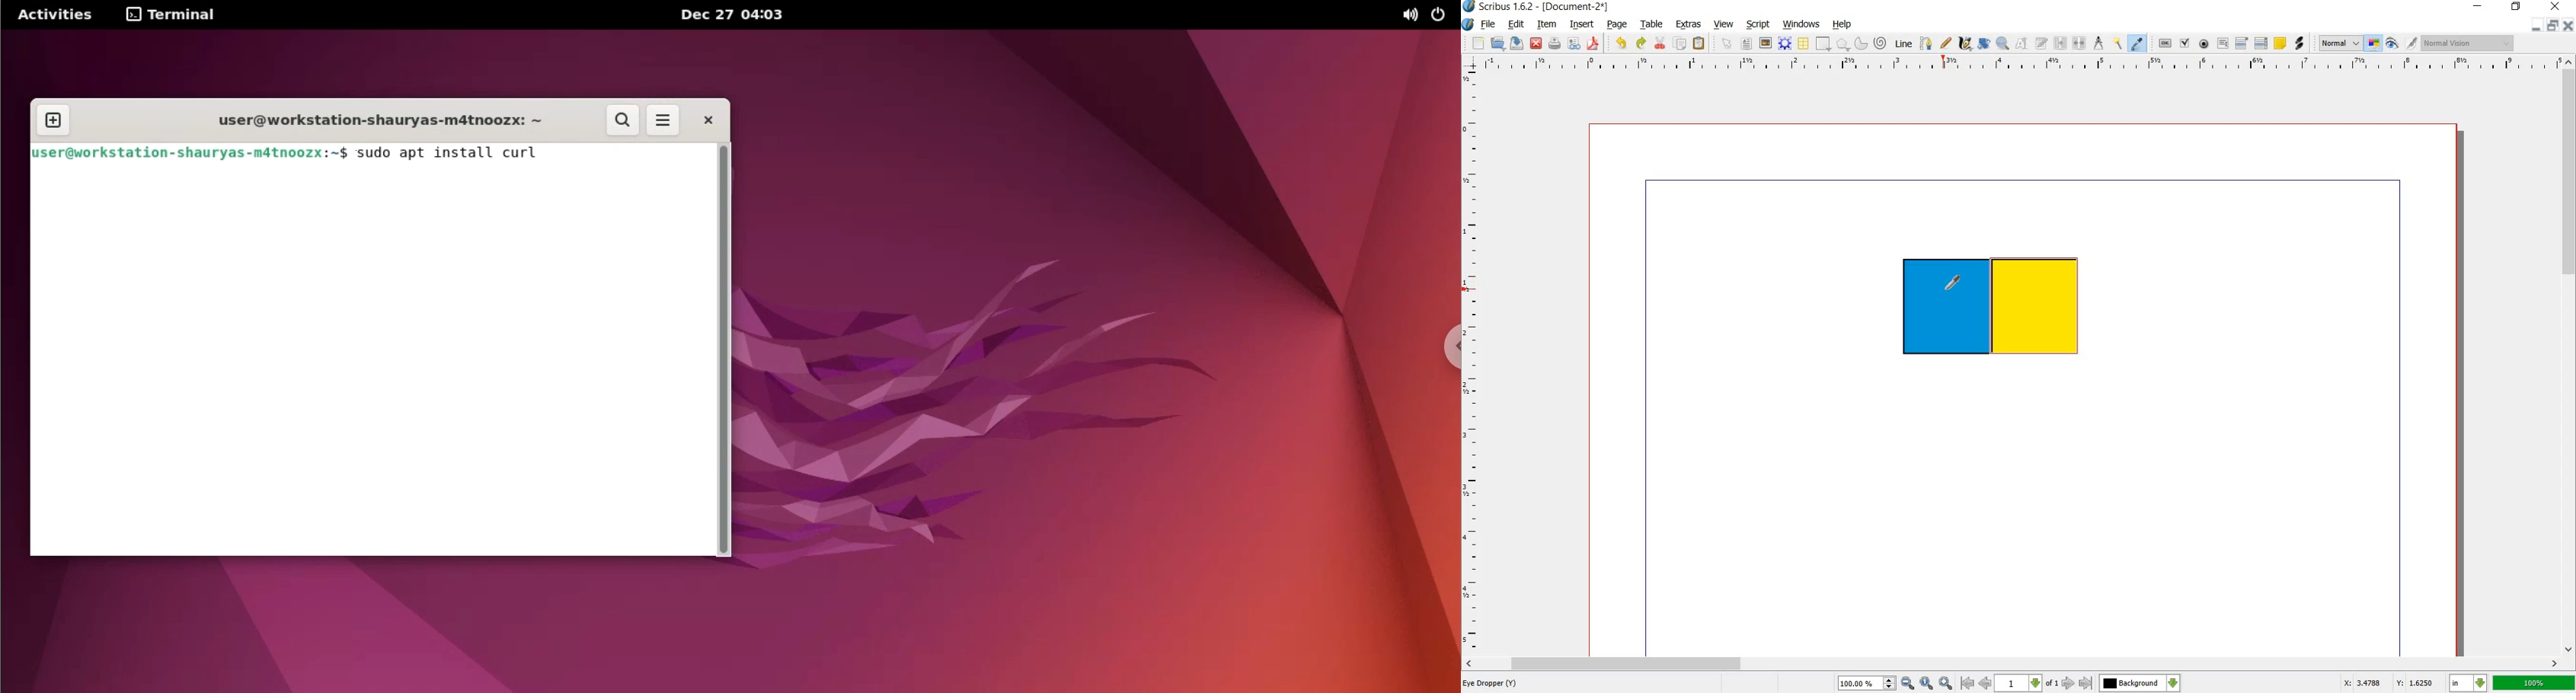 The height and width of the screenshot is (700, 2576). I want to click on edit, so click(1516, 25).